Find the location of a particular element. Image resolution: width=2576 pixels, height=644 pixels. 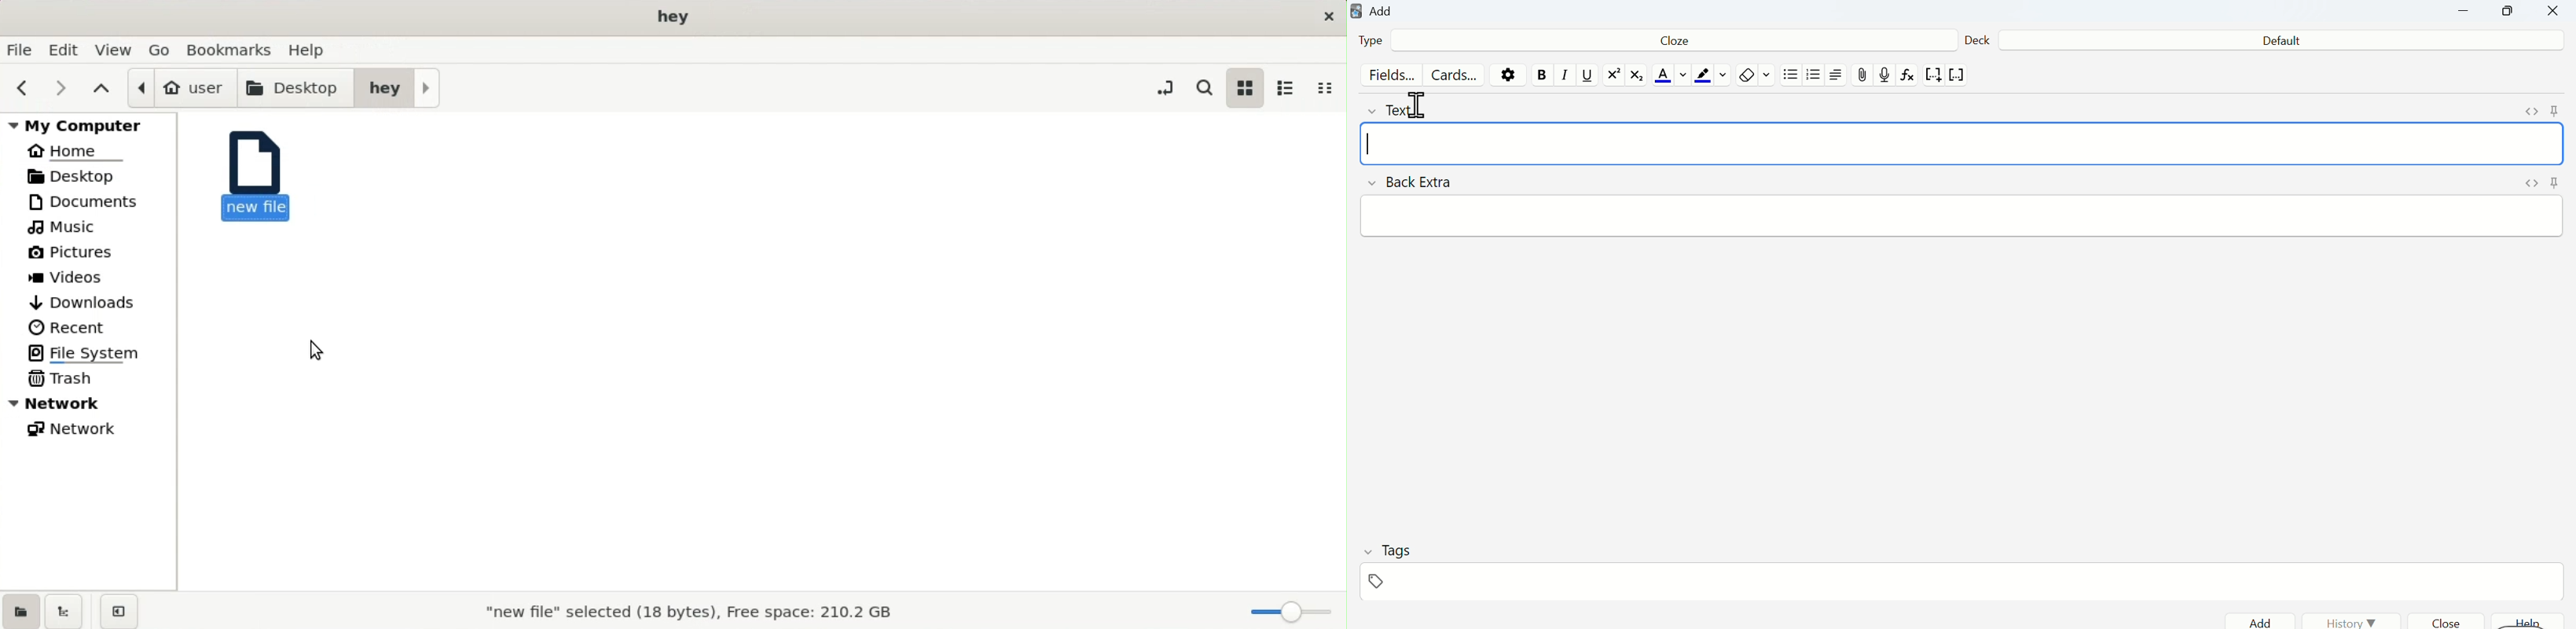

Type is located at coordinates (1378, 42).